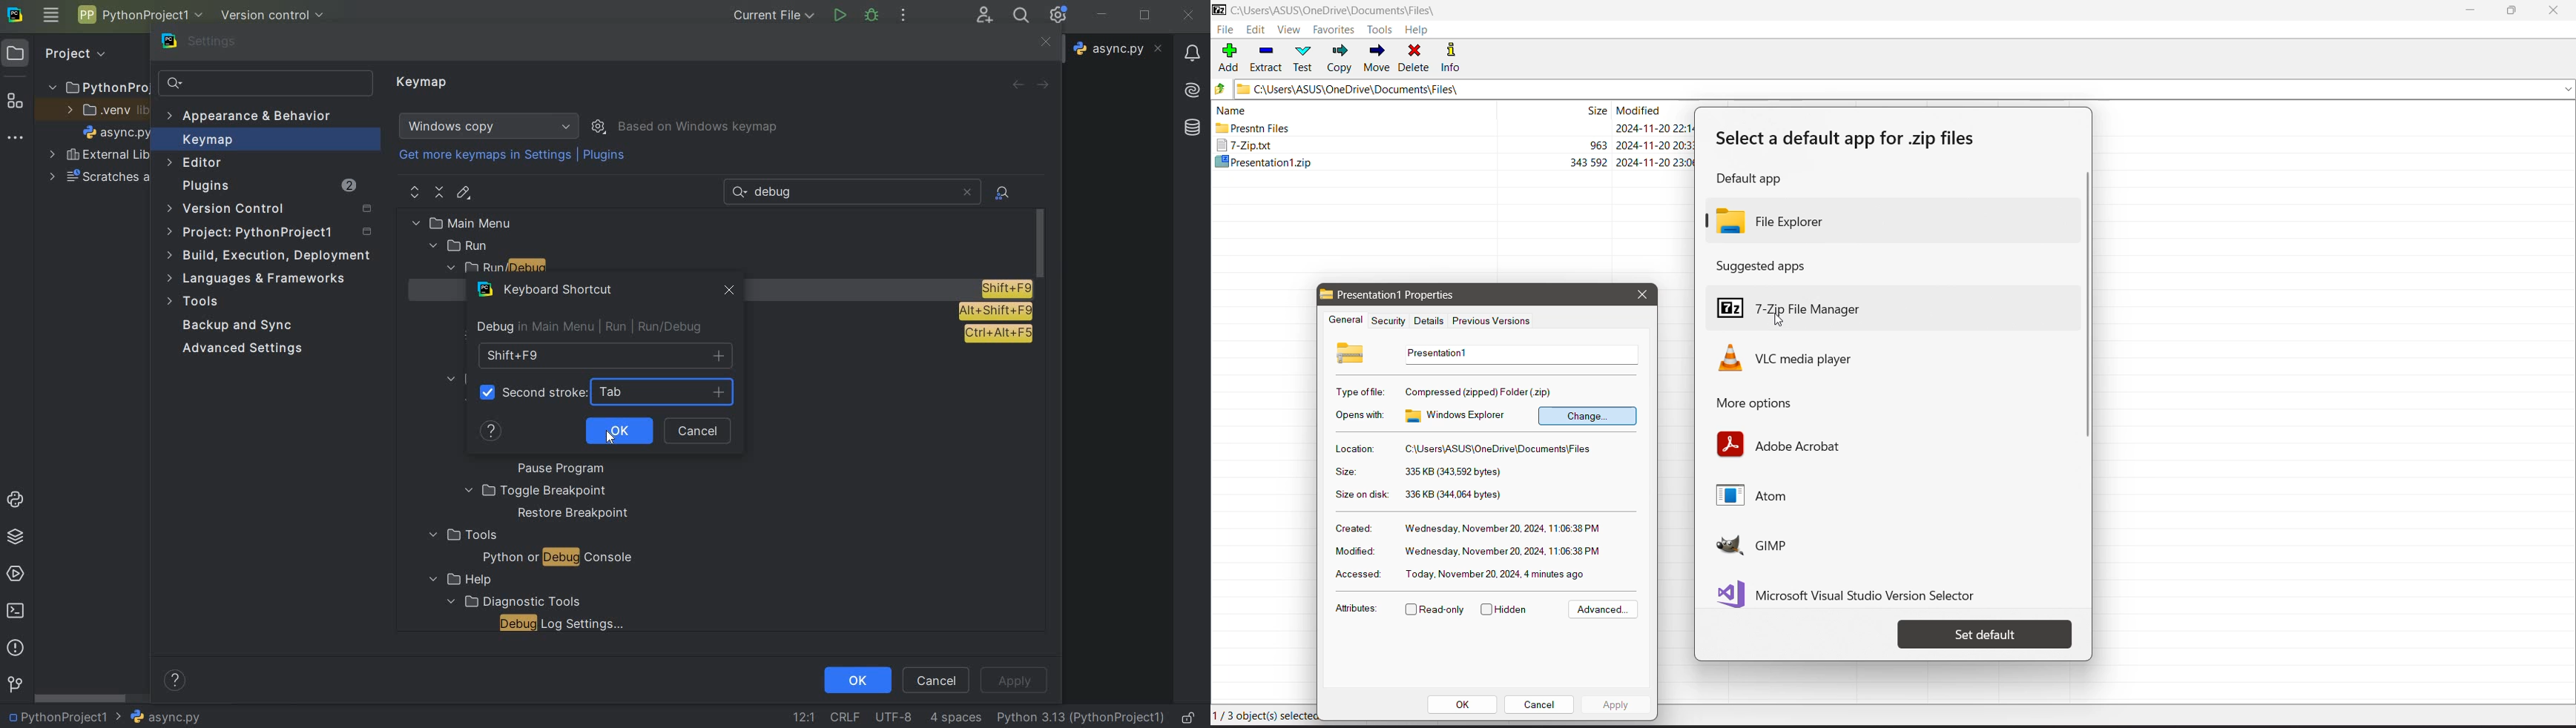 The height and width of the screenshot is (728, 2576). Describe the element at coordinates (1452, 472) in the screenshot. I see `Selected file size` at that location.